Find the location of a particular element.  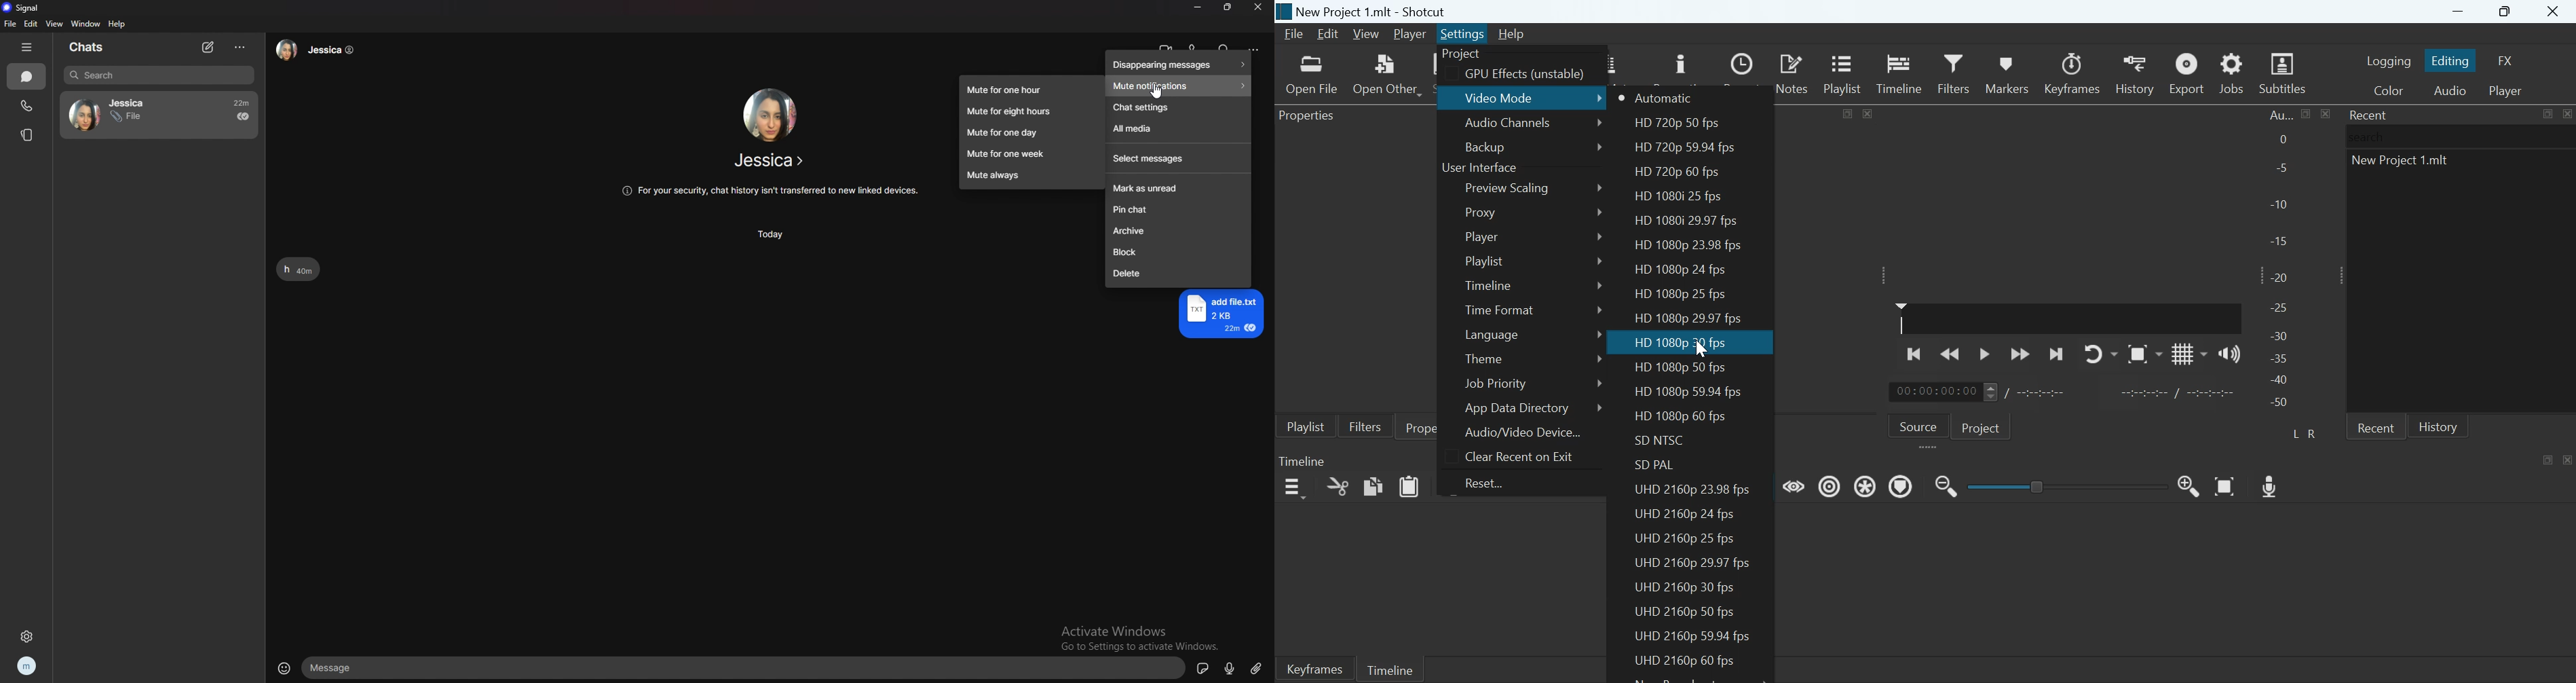

Project is located at coordinates (1462, 54).